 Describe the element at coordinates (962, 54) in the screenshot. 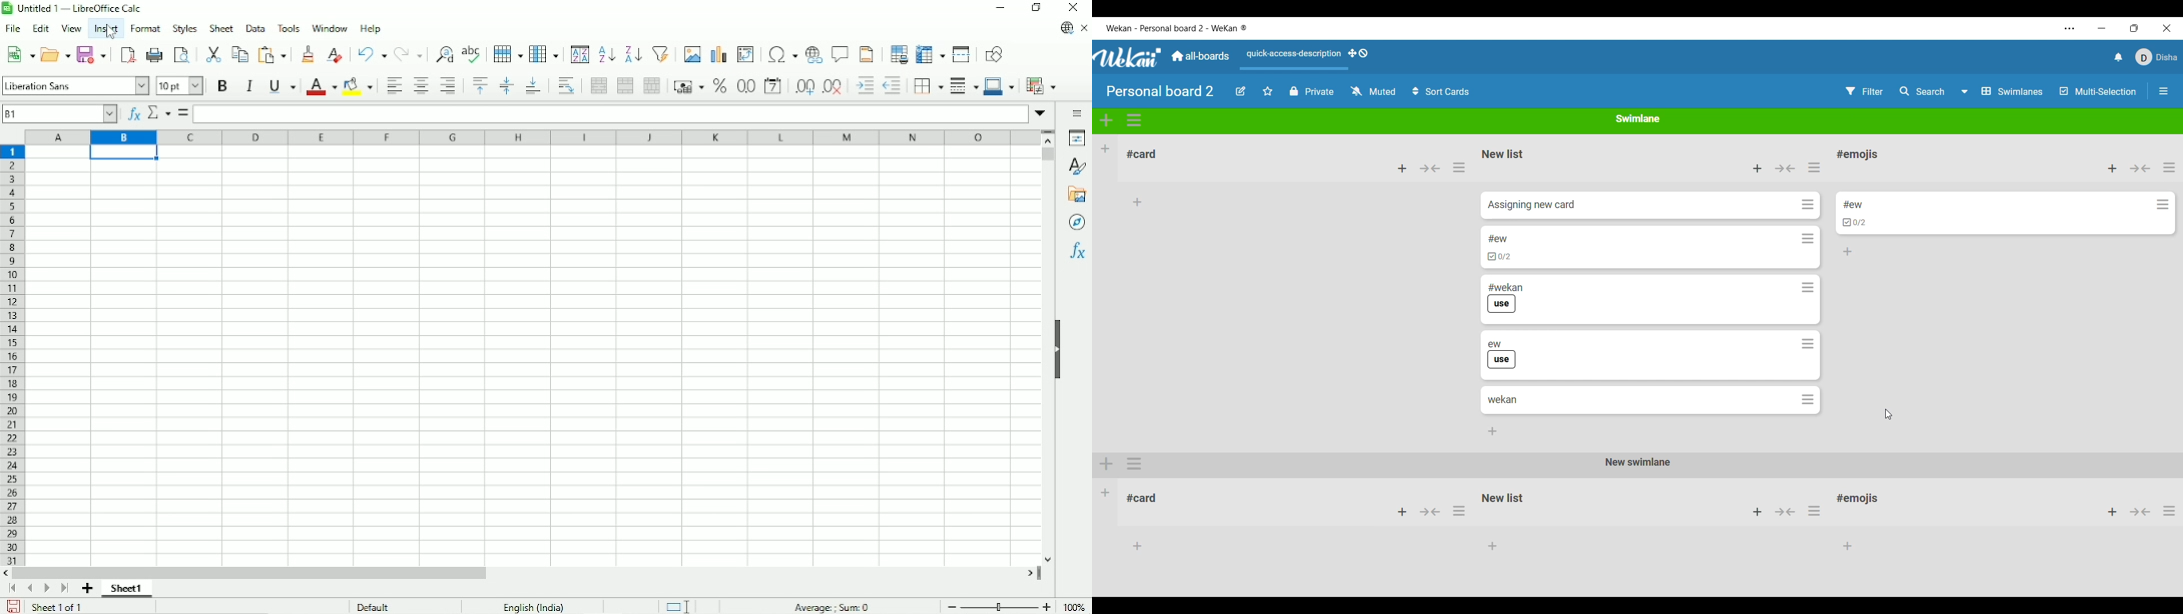

I see `Split window` at that location.